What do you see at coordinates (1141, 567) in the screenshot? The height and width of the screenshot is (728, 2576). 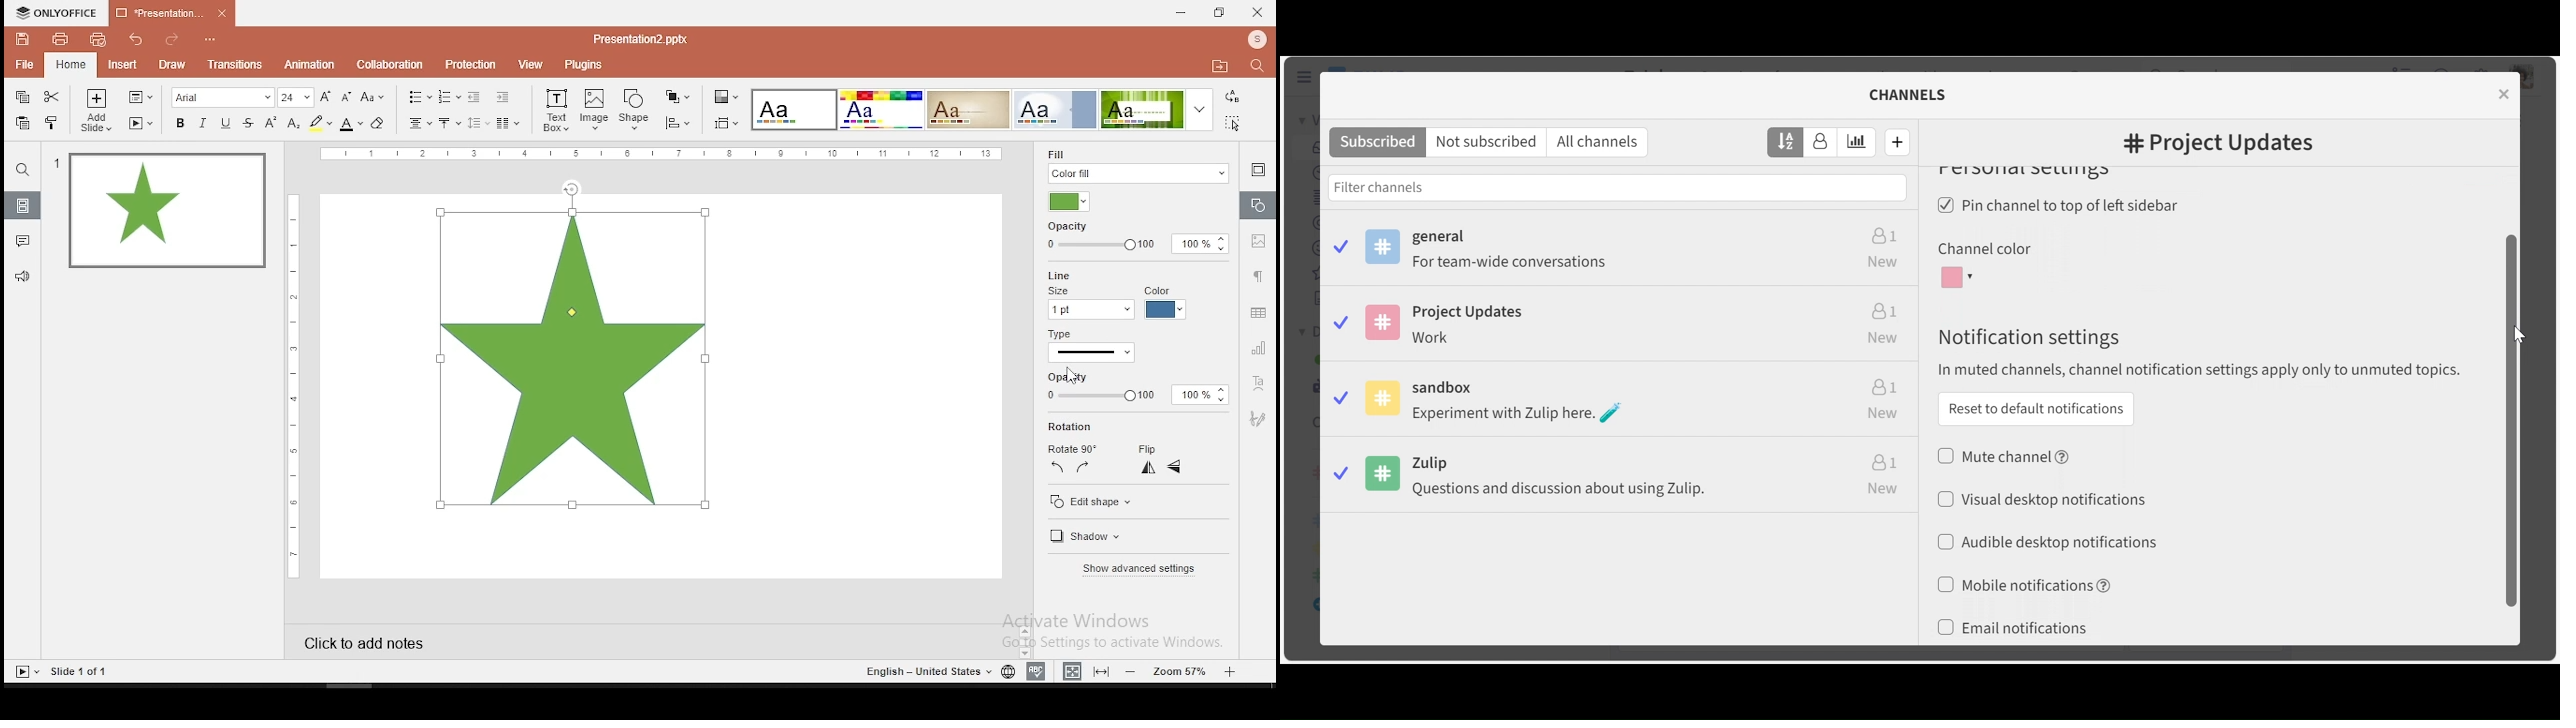 I see `show advanced settings` at bounding box center [1141, 567].